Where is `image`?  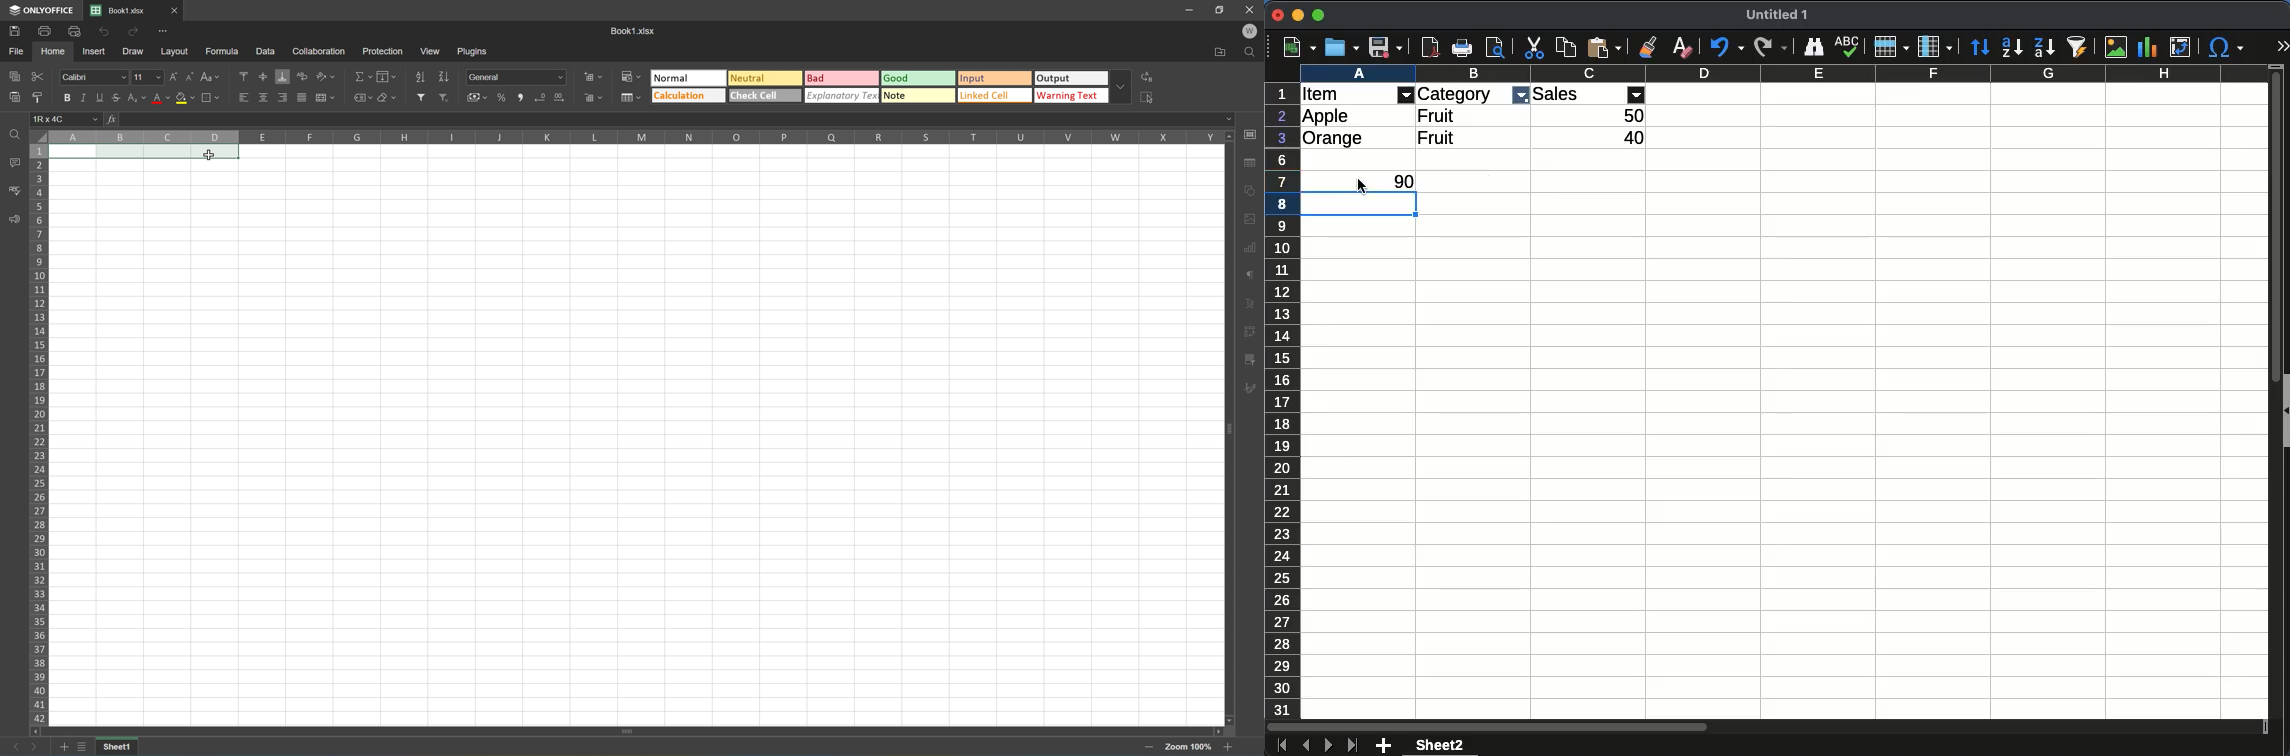 image is located at coordinates (2117, 46).